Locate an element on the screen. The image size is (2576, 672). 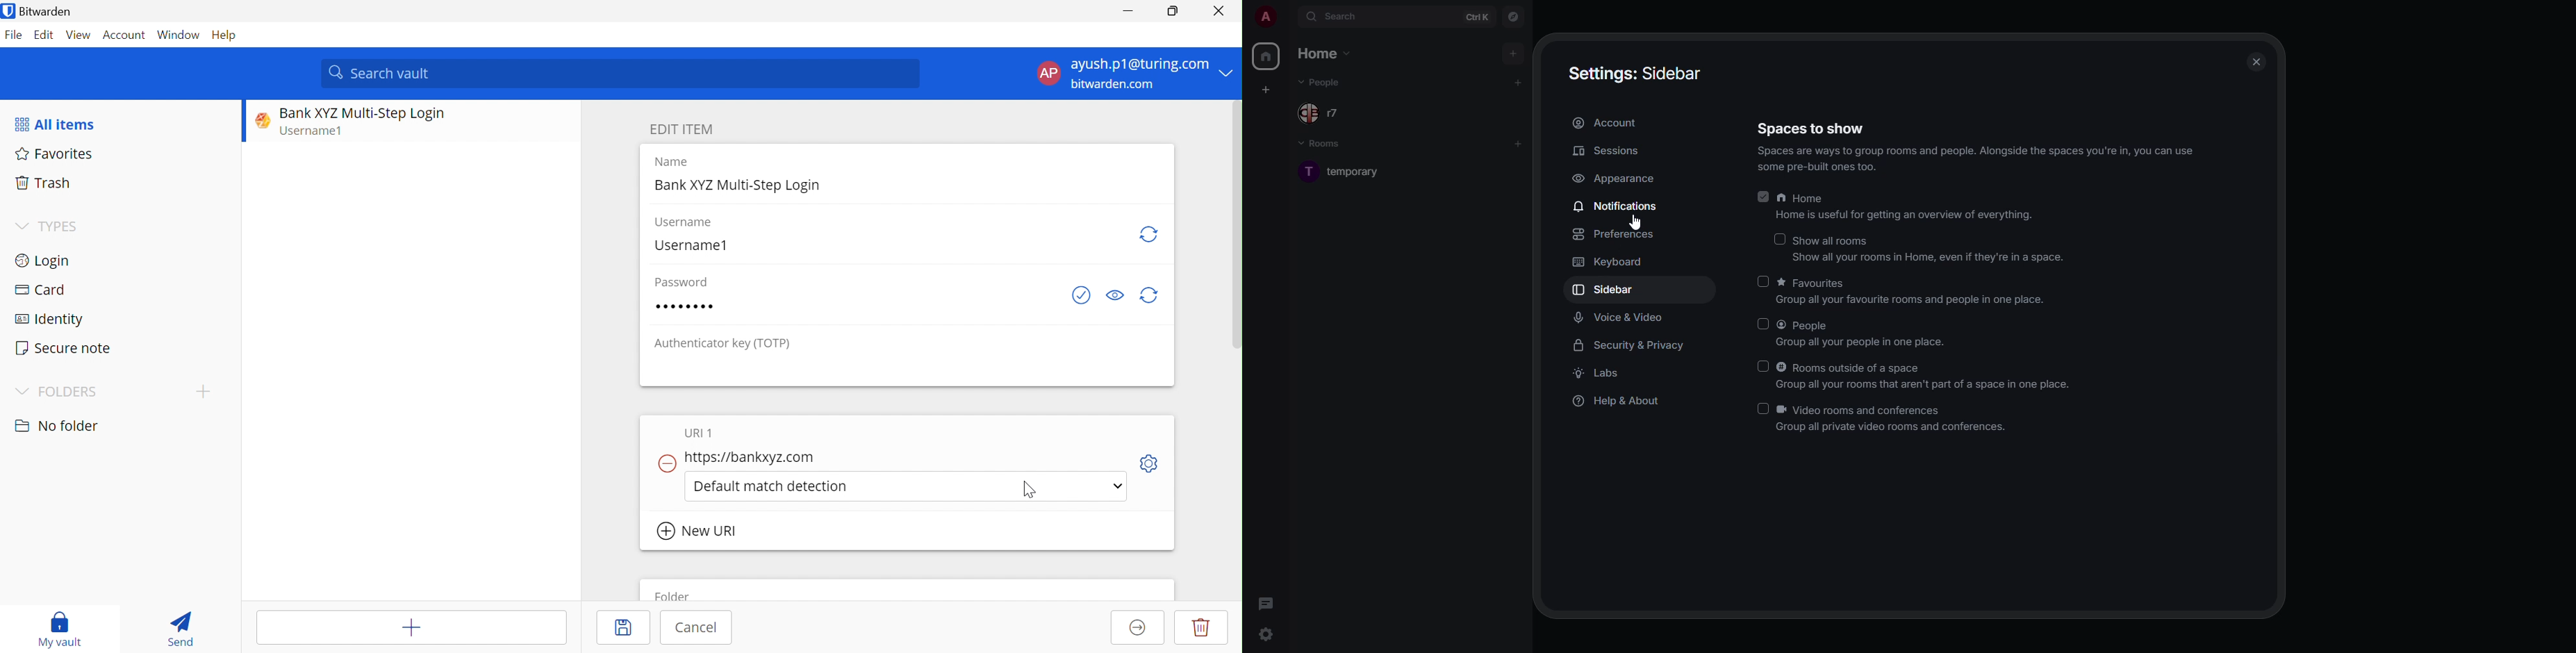
spaces to show is located at coordinates (1813, 129).